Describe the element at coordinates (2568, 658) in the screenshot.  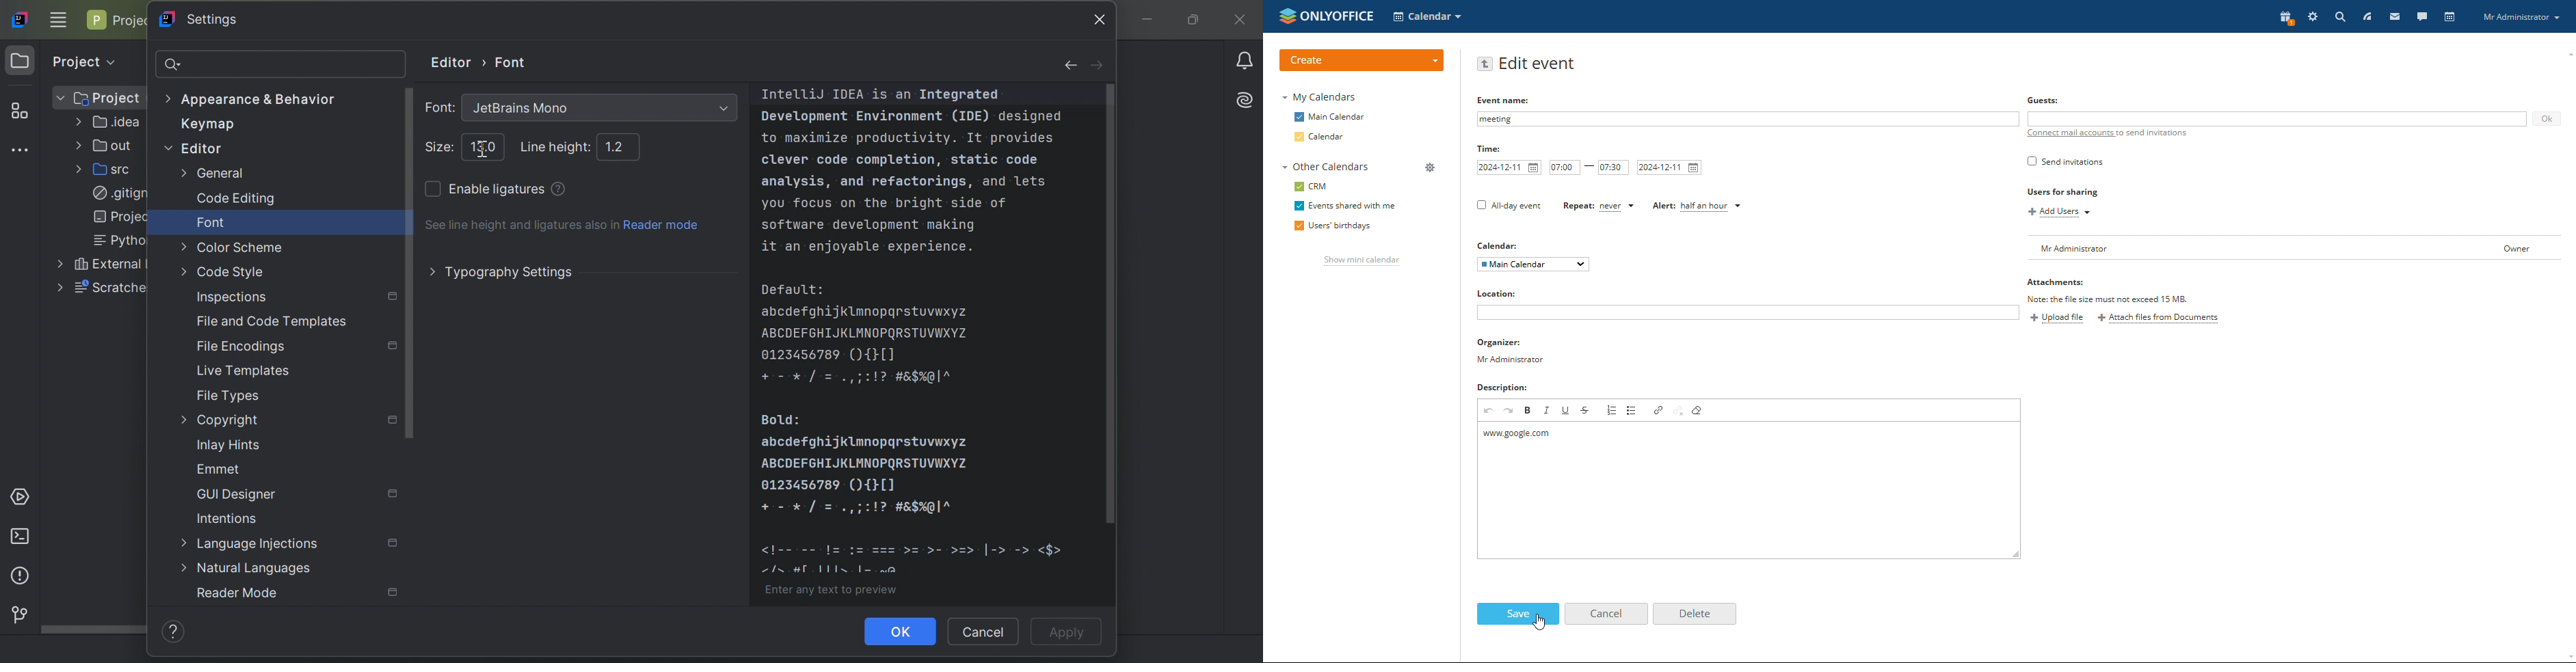
I see `scroll down` at that location.